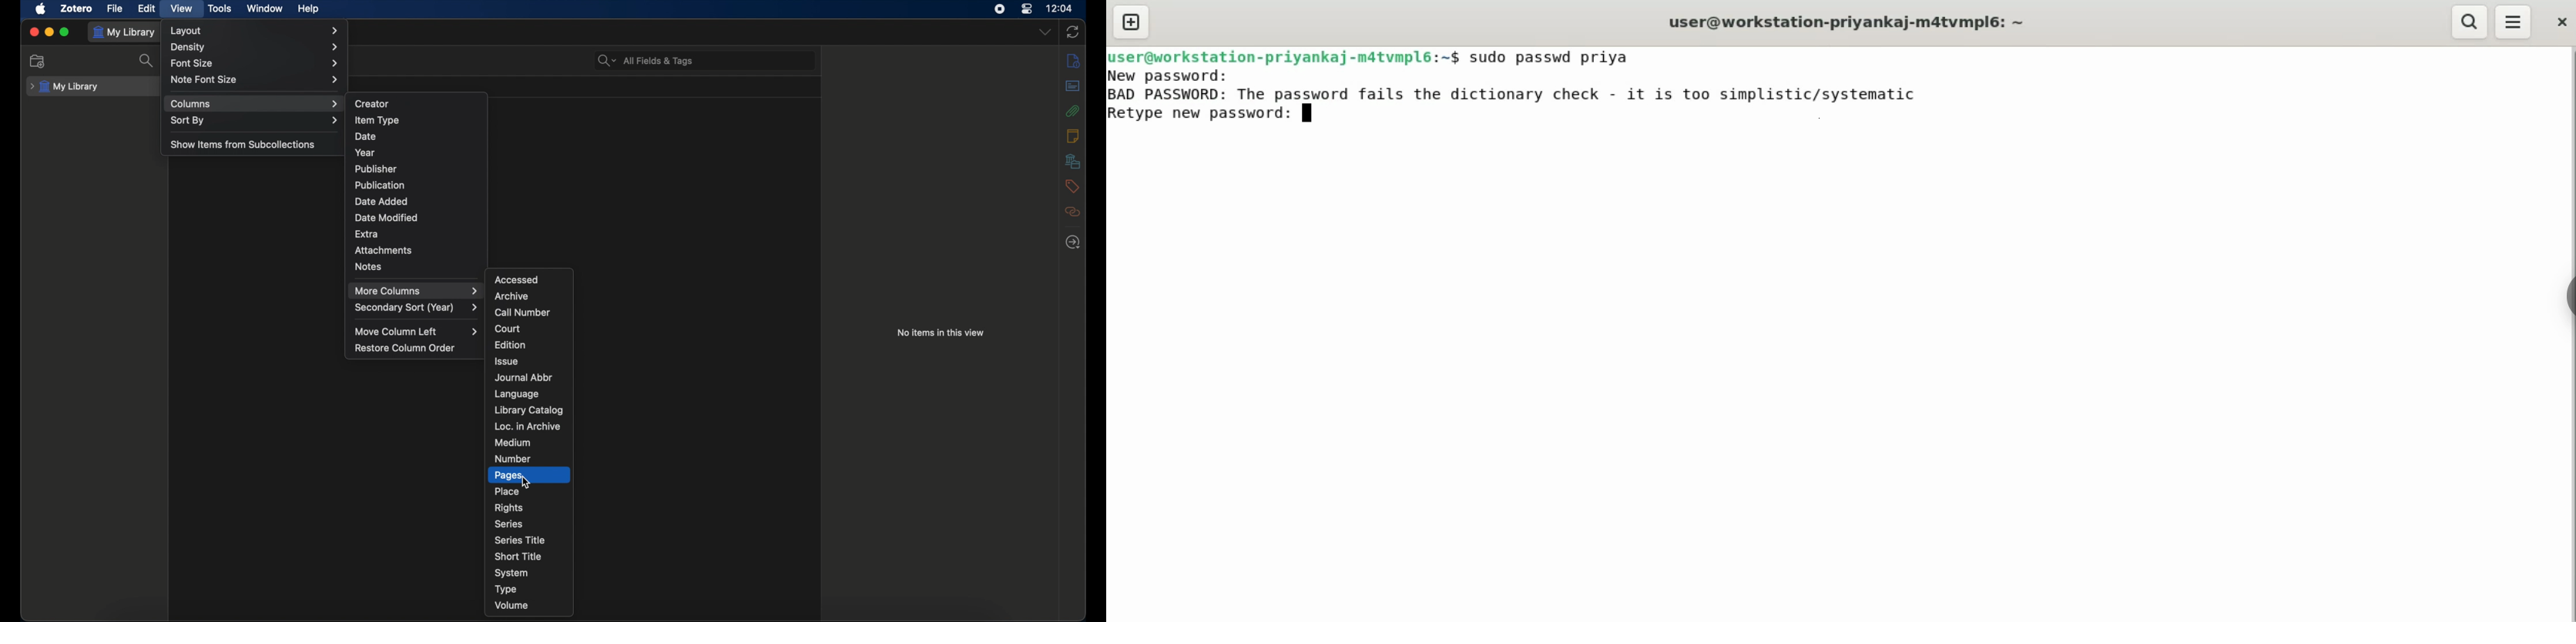 The height and width of the screenshot is (644, 2576). Describe the element at coordinates (512, 458) in the screenshot. I see `number` at that location.